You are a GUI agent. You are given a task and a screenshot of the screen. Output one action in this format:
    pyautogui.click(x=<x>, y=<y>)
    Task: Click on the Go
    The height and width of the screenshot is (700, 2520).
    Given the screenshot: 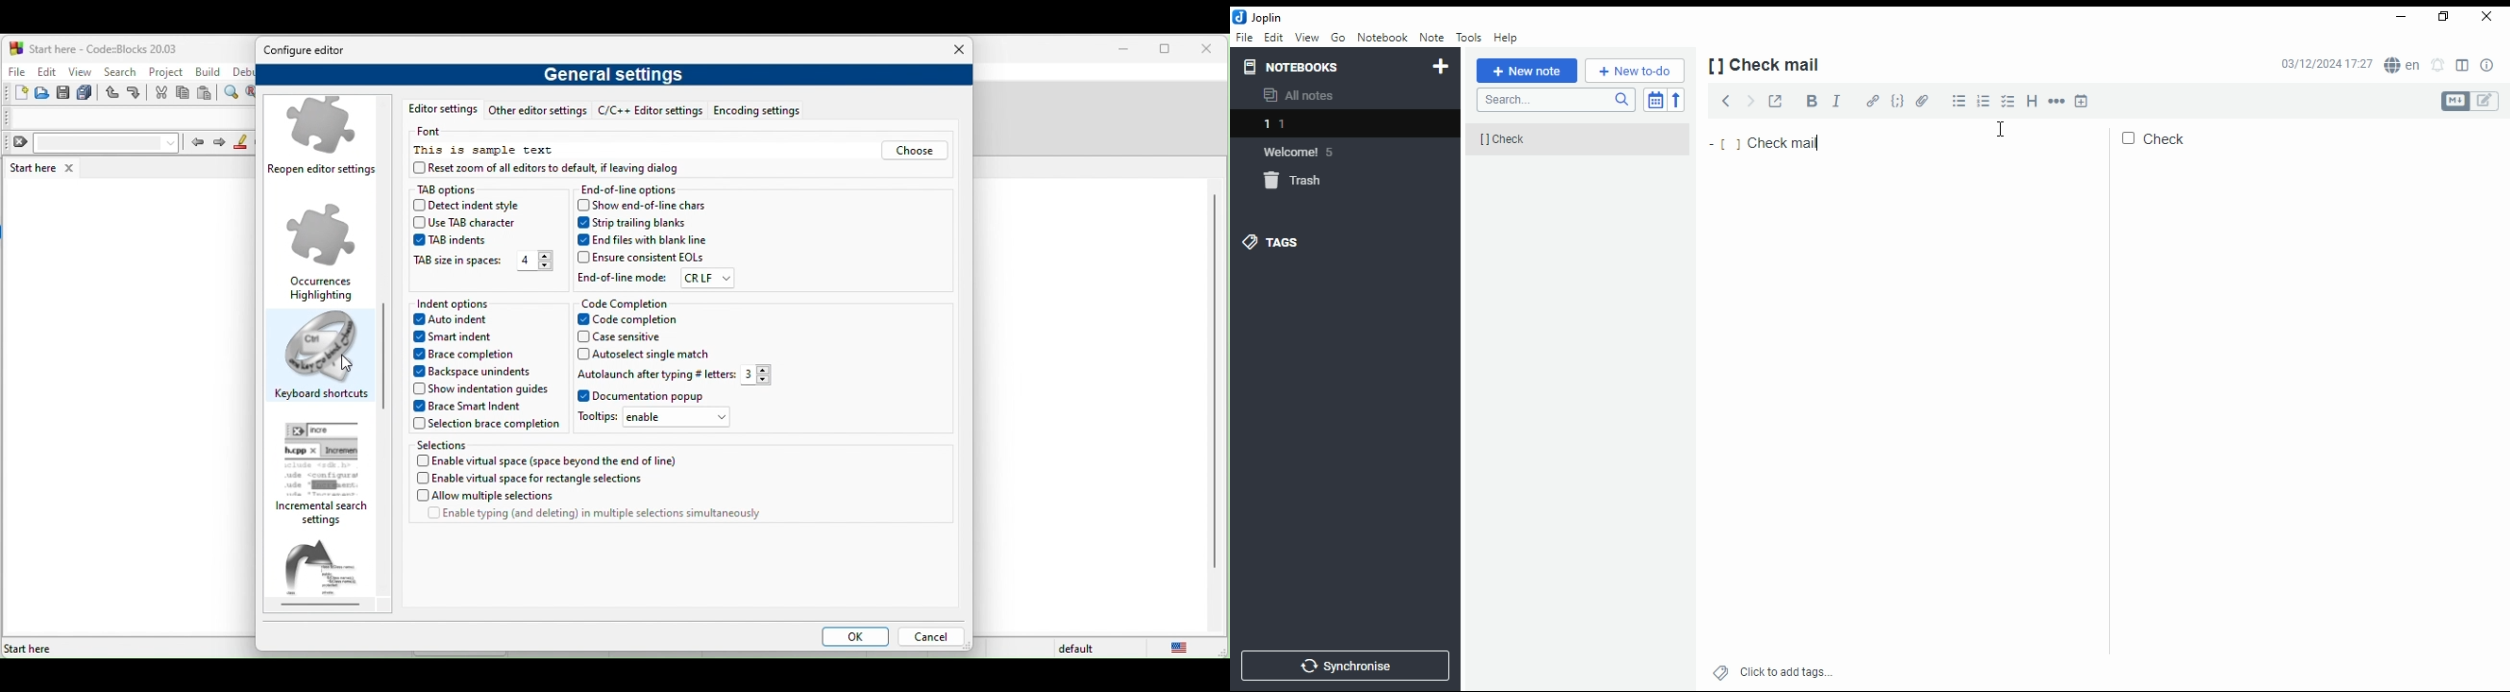 What is the action you would take?
    pyautogui.click(x=1338, y=36)
    